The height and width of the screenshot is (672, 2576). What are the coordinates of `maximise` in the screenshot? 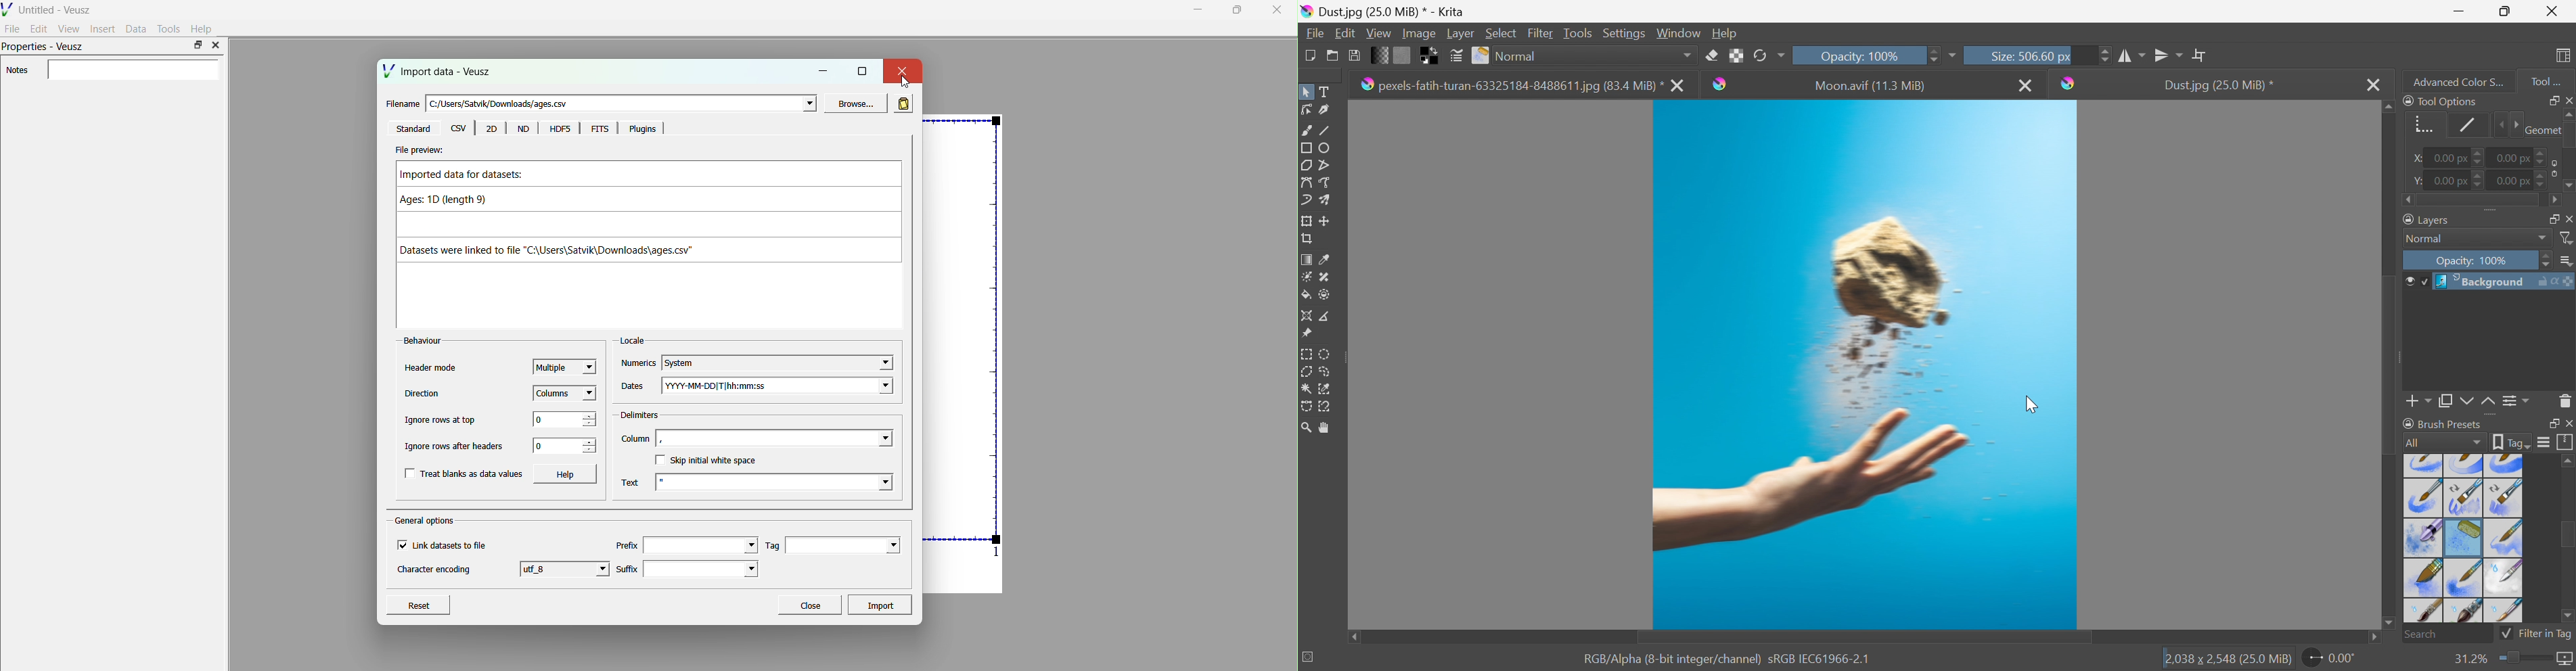 It's located at (198, 45).